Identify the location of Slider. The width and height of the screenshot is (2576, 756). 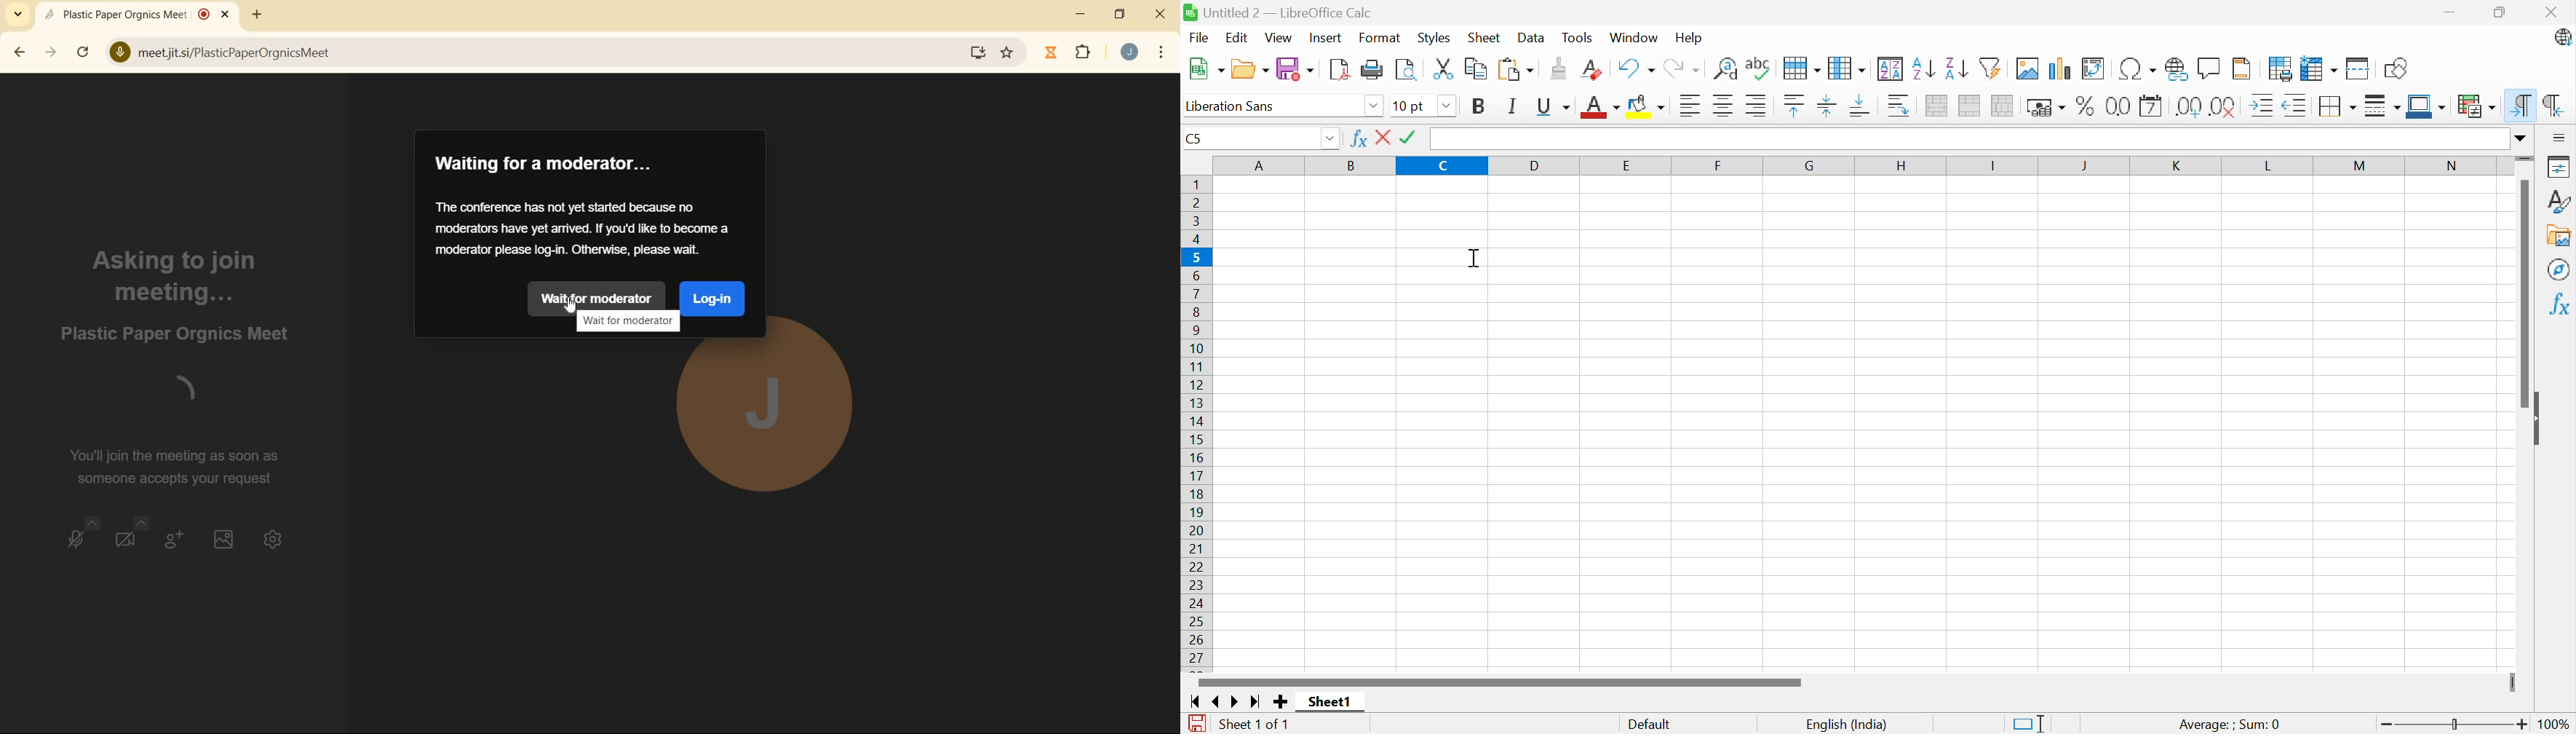
(2511, 682).